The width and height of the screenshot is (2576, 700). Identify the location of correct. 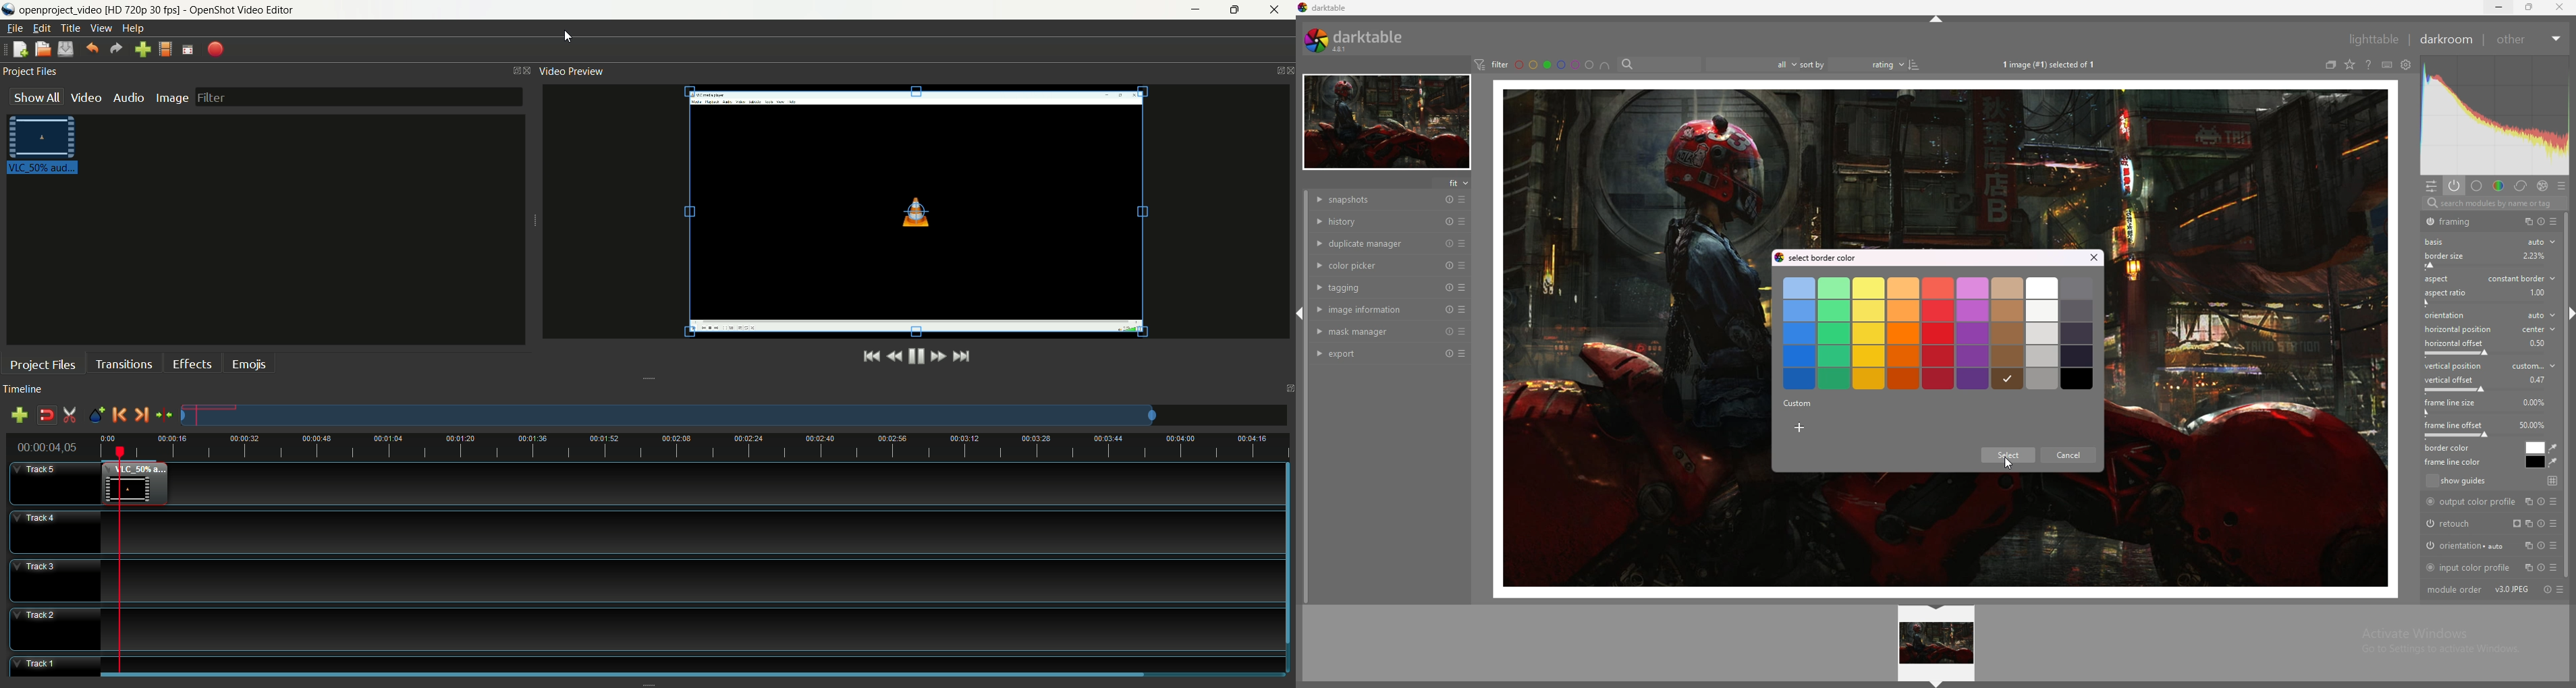
(2520, 186).